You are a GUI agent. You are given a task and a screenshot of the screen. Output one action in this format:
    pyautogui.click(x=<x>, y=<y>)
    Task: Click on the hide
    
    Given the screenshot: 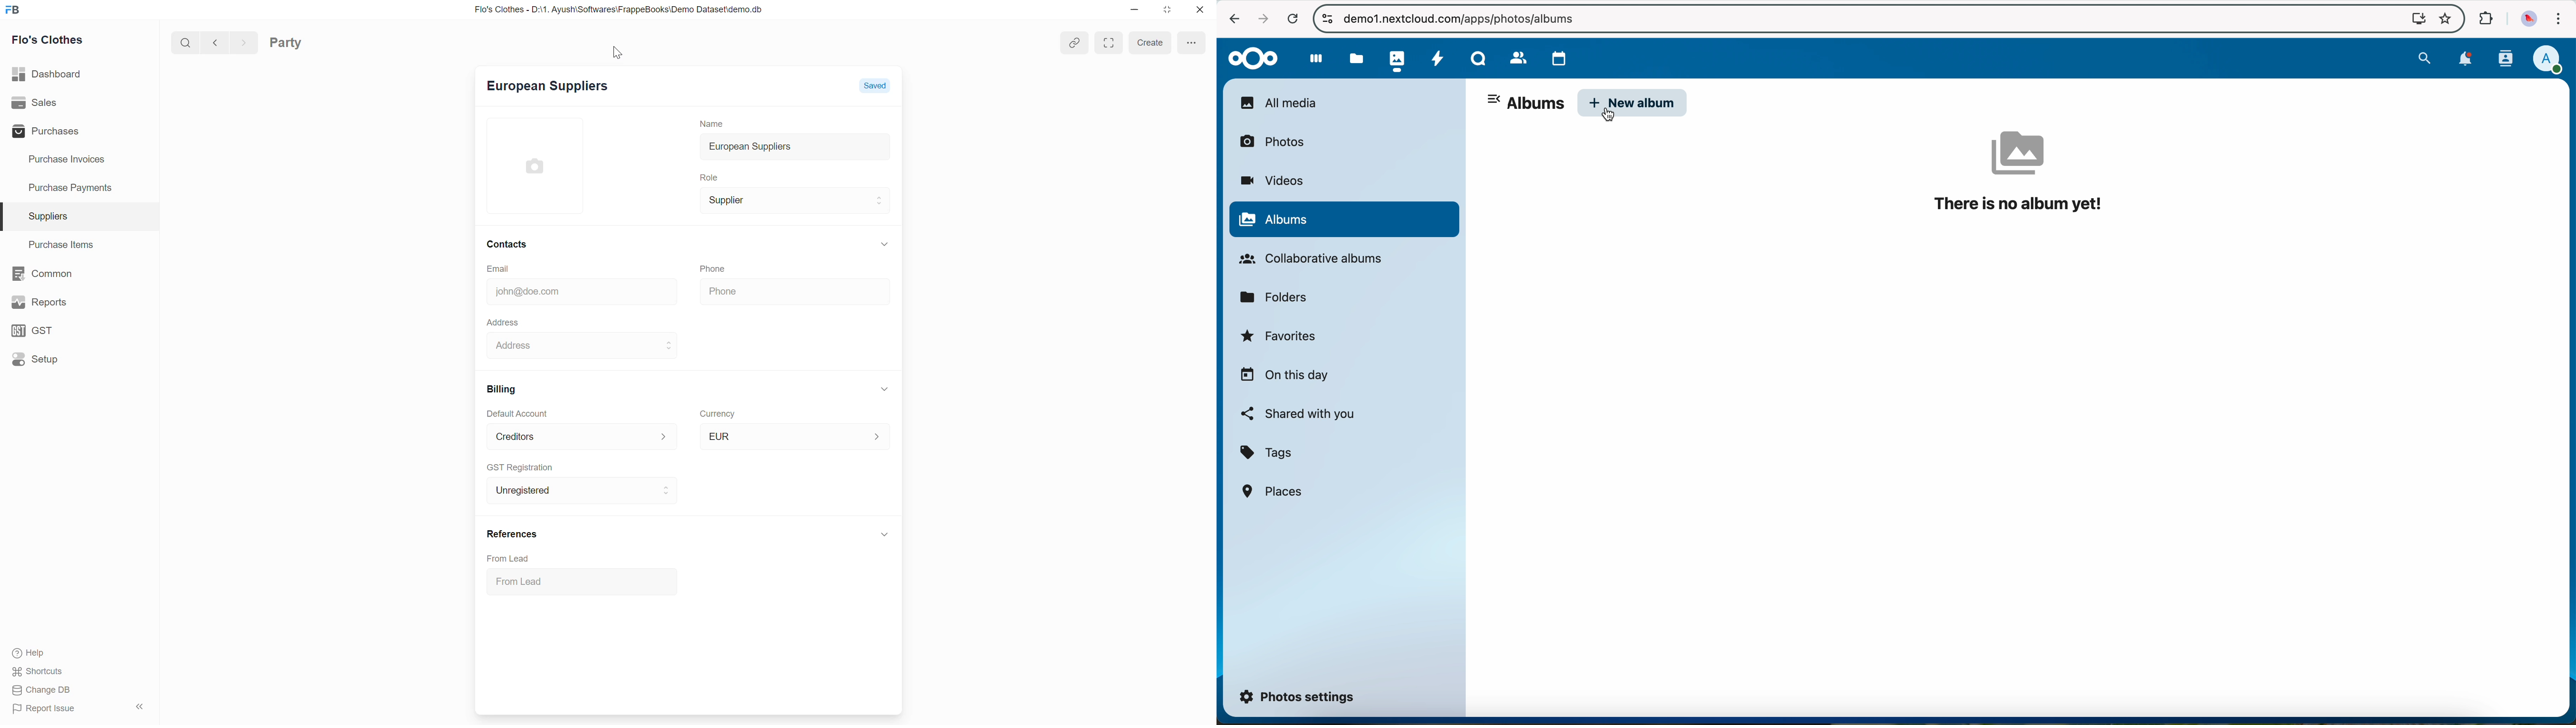 What is the action you would take?
    pyautogui.click(x=136, y=706)
    